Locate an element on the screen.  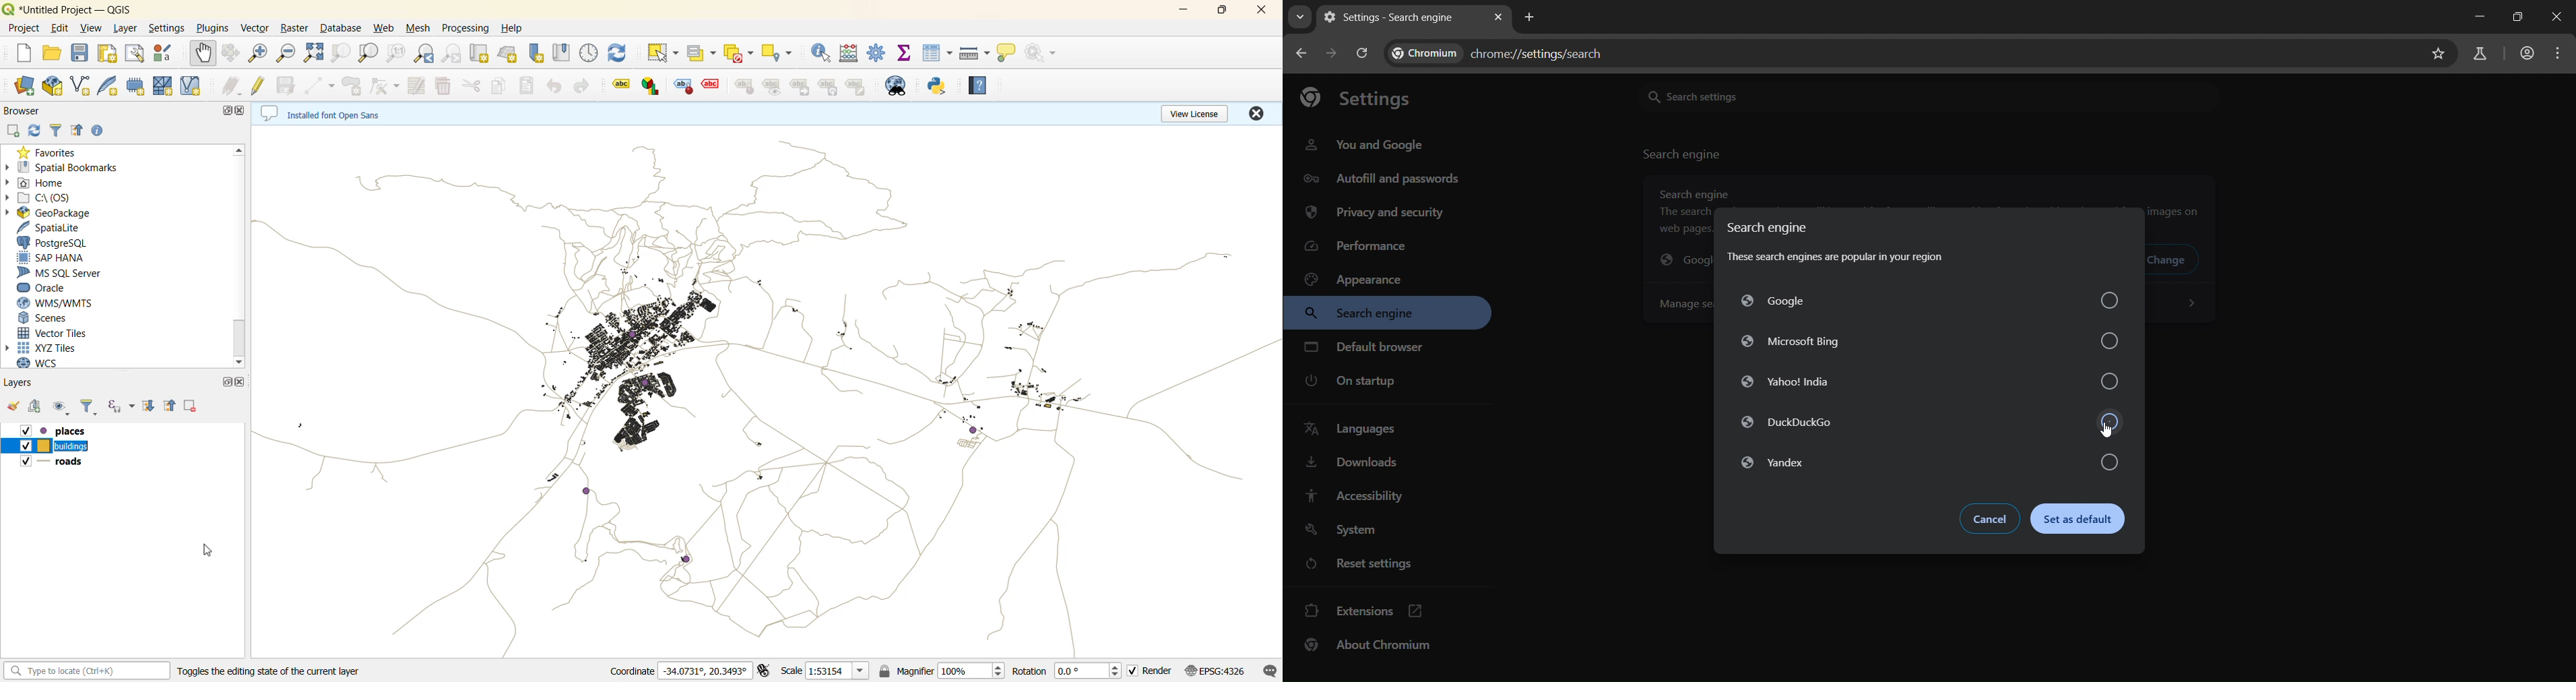
expand all is located at coordinates (149, 407).